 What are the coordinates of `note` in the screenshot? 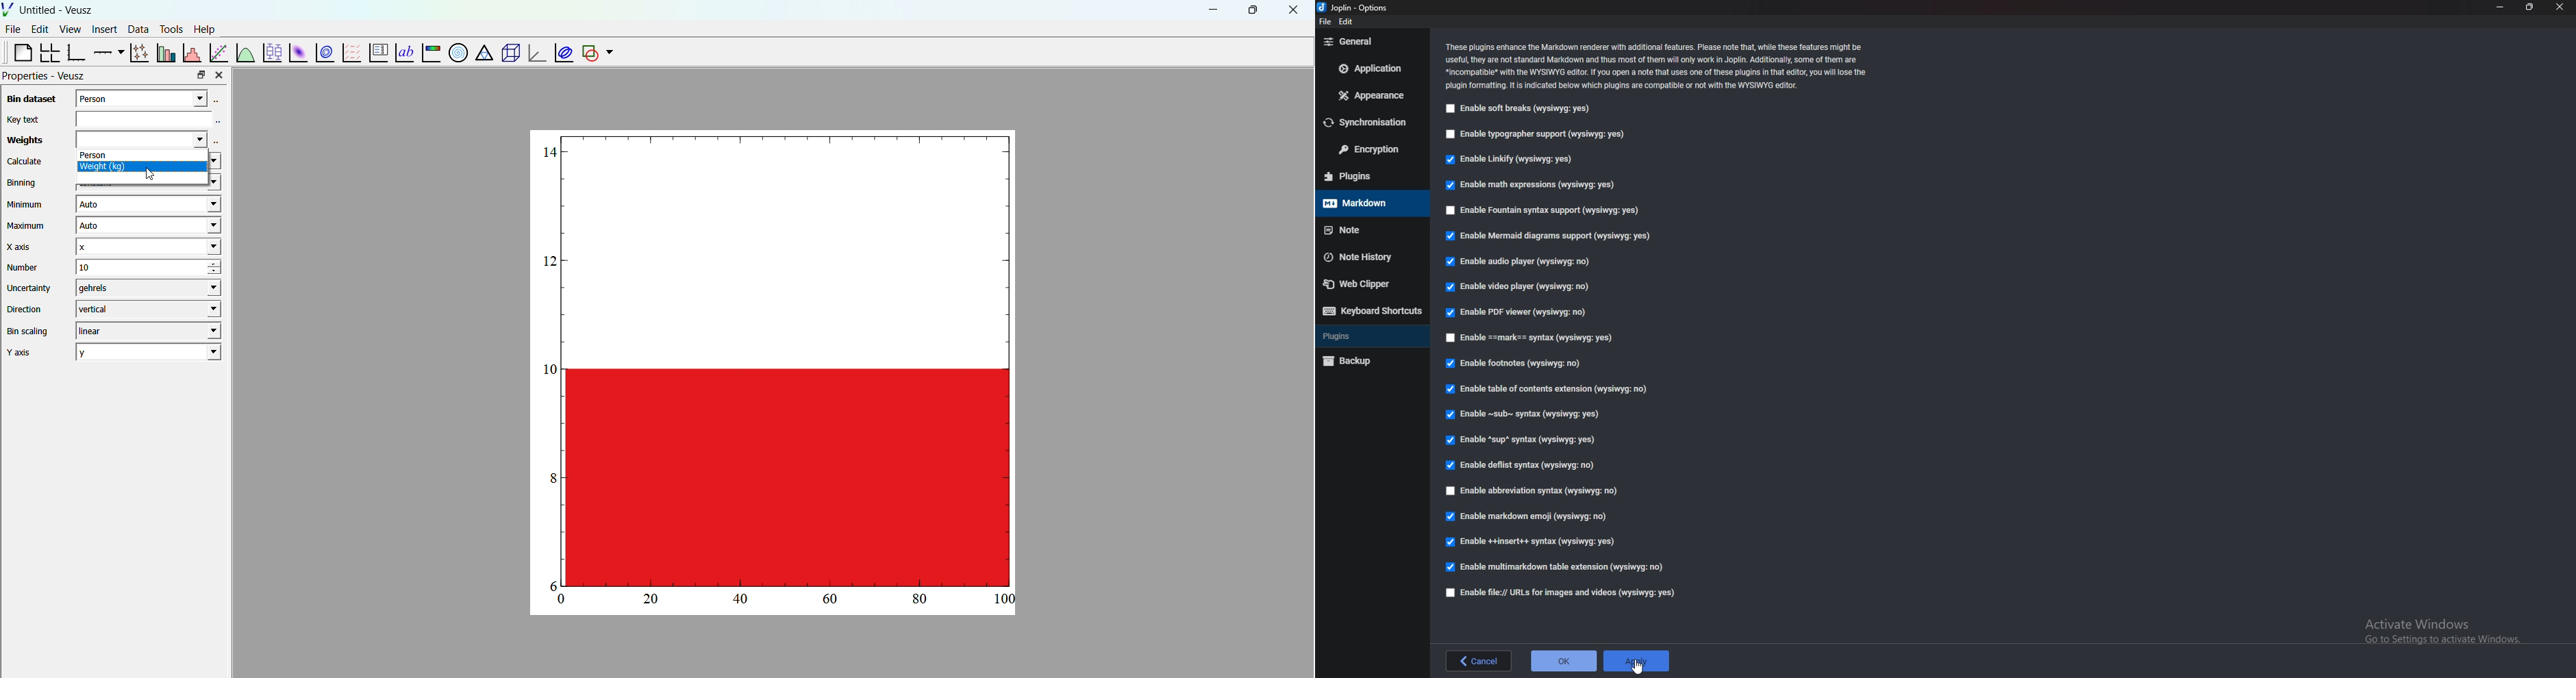 It's located at (1366, 228).